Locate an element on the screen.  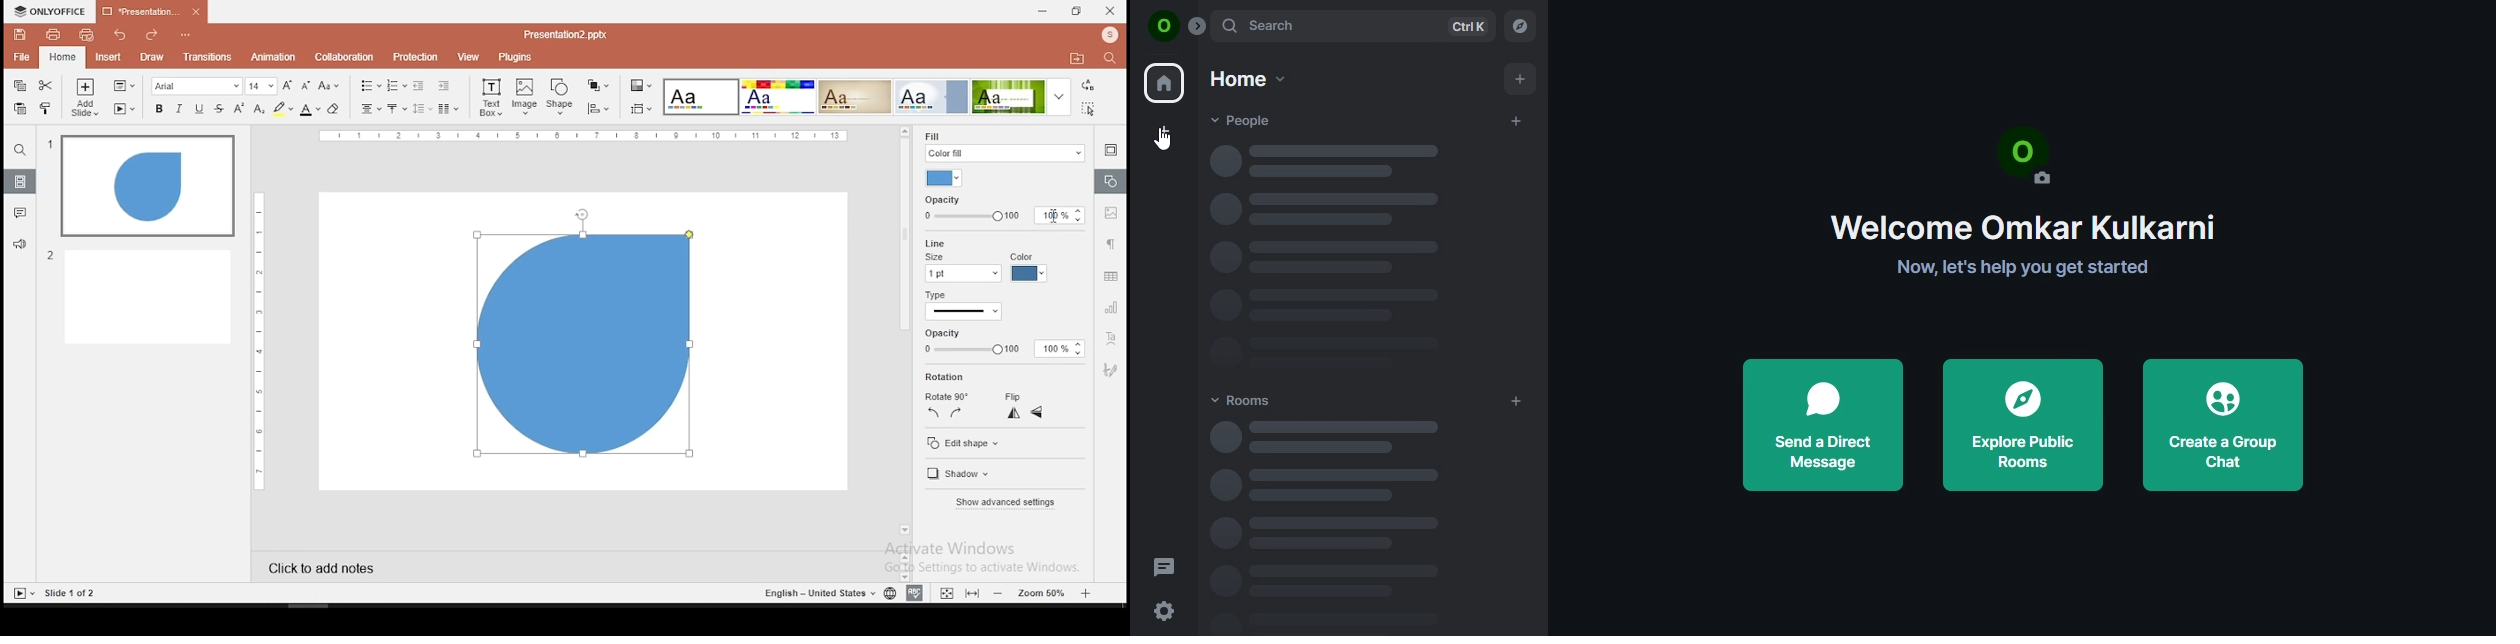
strikethrough is located at coordinates (220, 108).